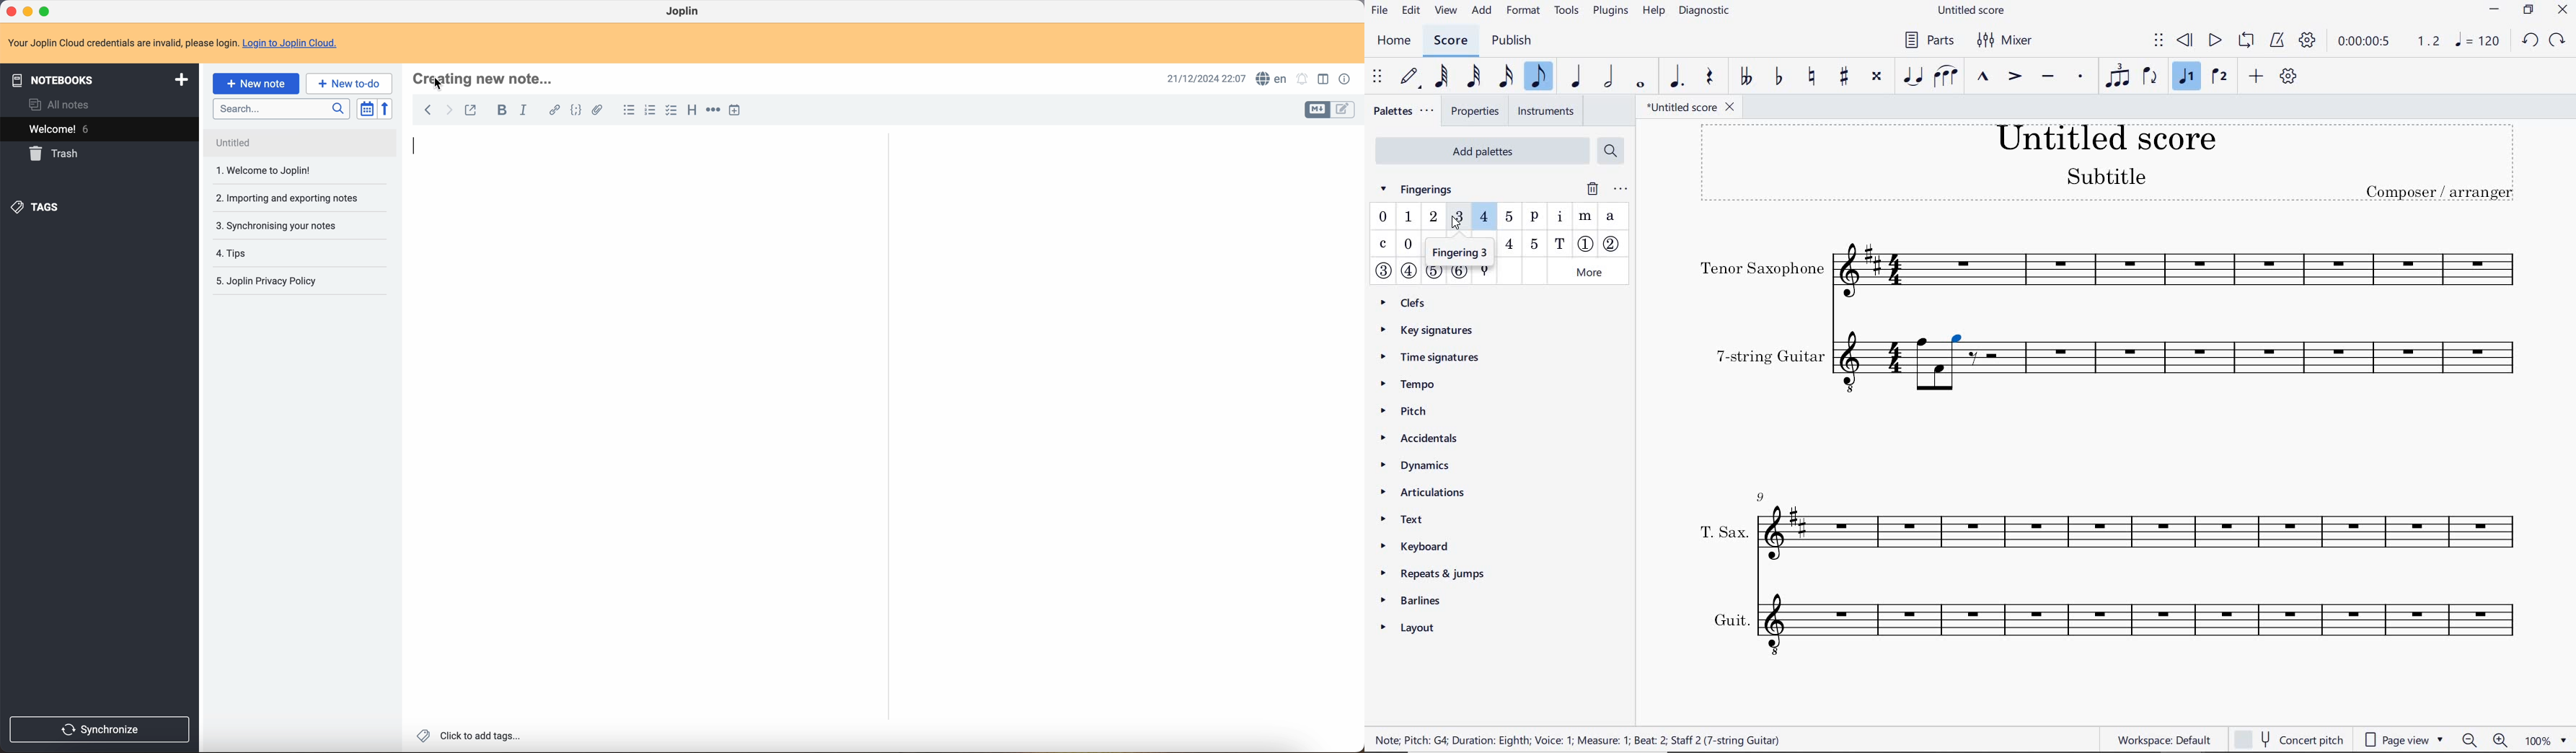 The image size is (2576, 756). I want to click on toggle external editing, so click(470, 110).